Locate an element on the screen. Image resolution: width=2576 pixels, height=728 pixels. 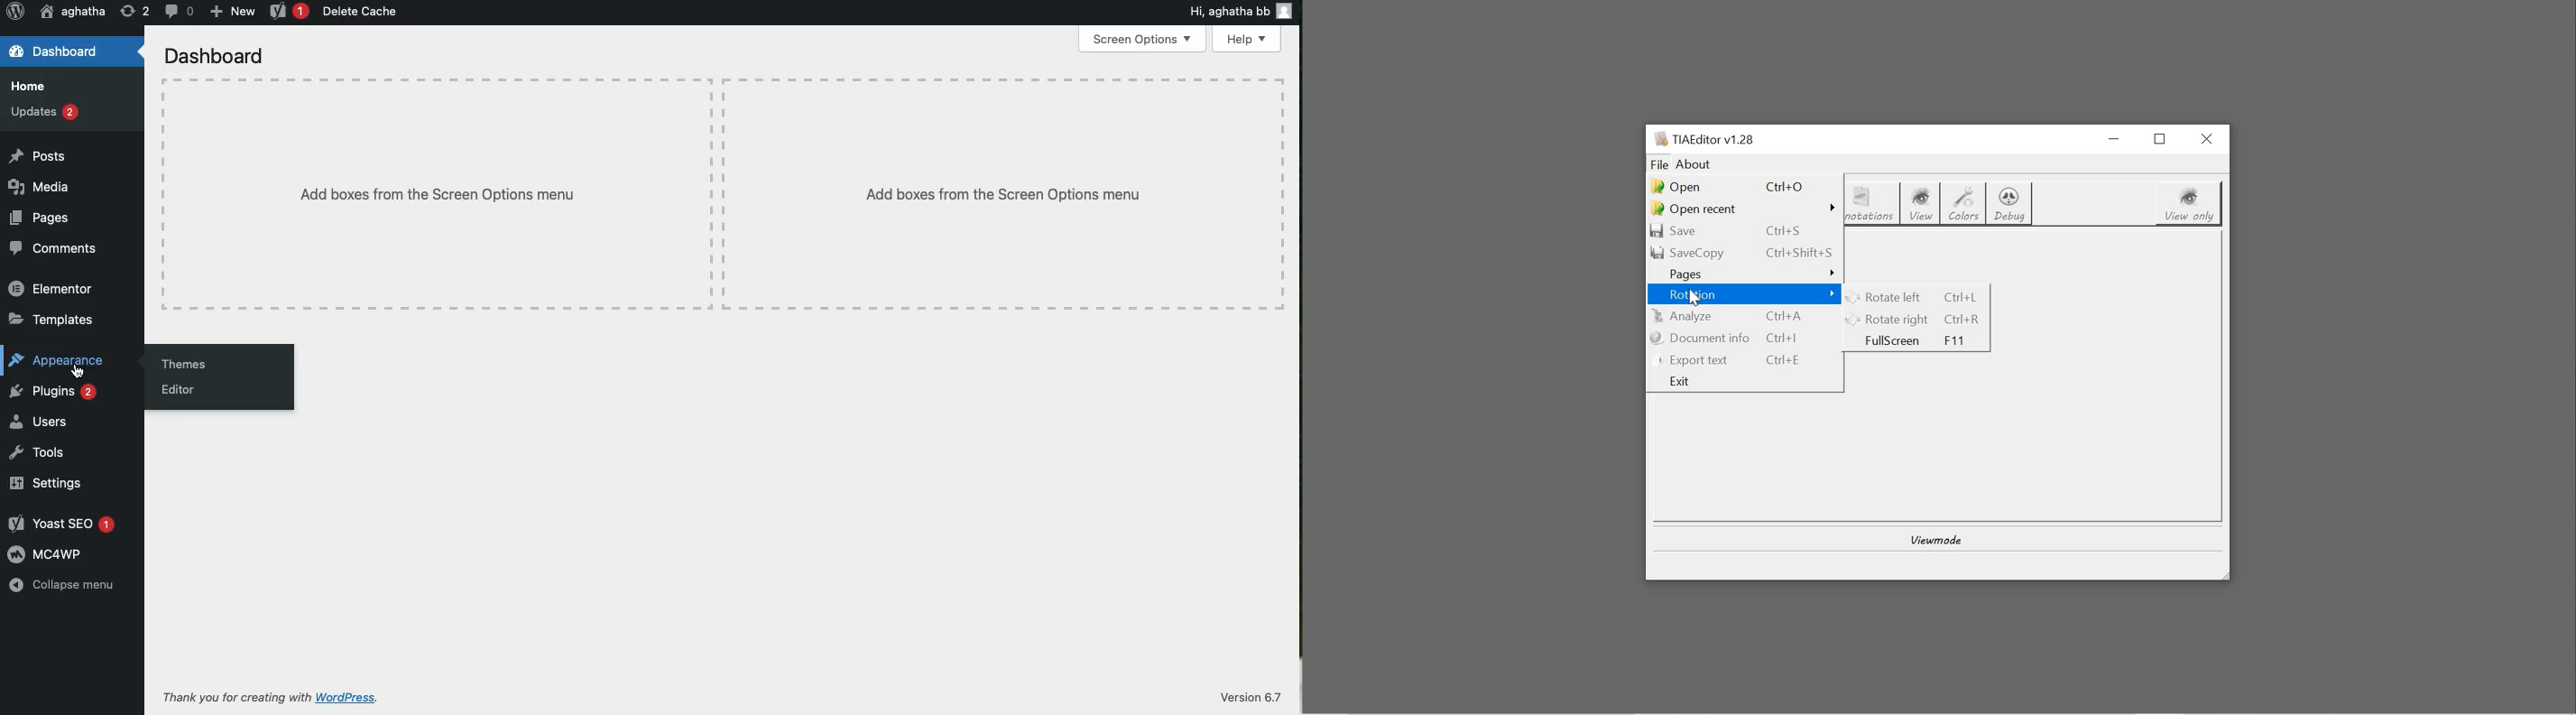
Editor is located at coordinates (180, 390).